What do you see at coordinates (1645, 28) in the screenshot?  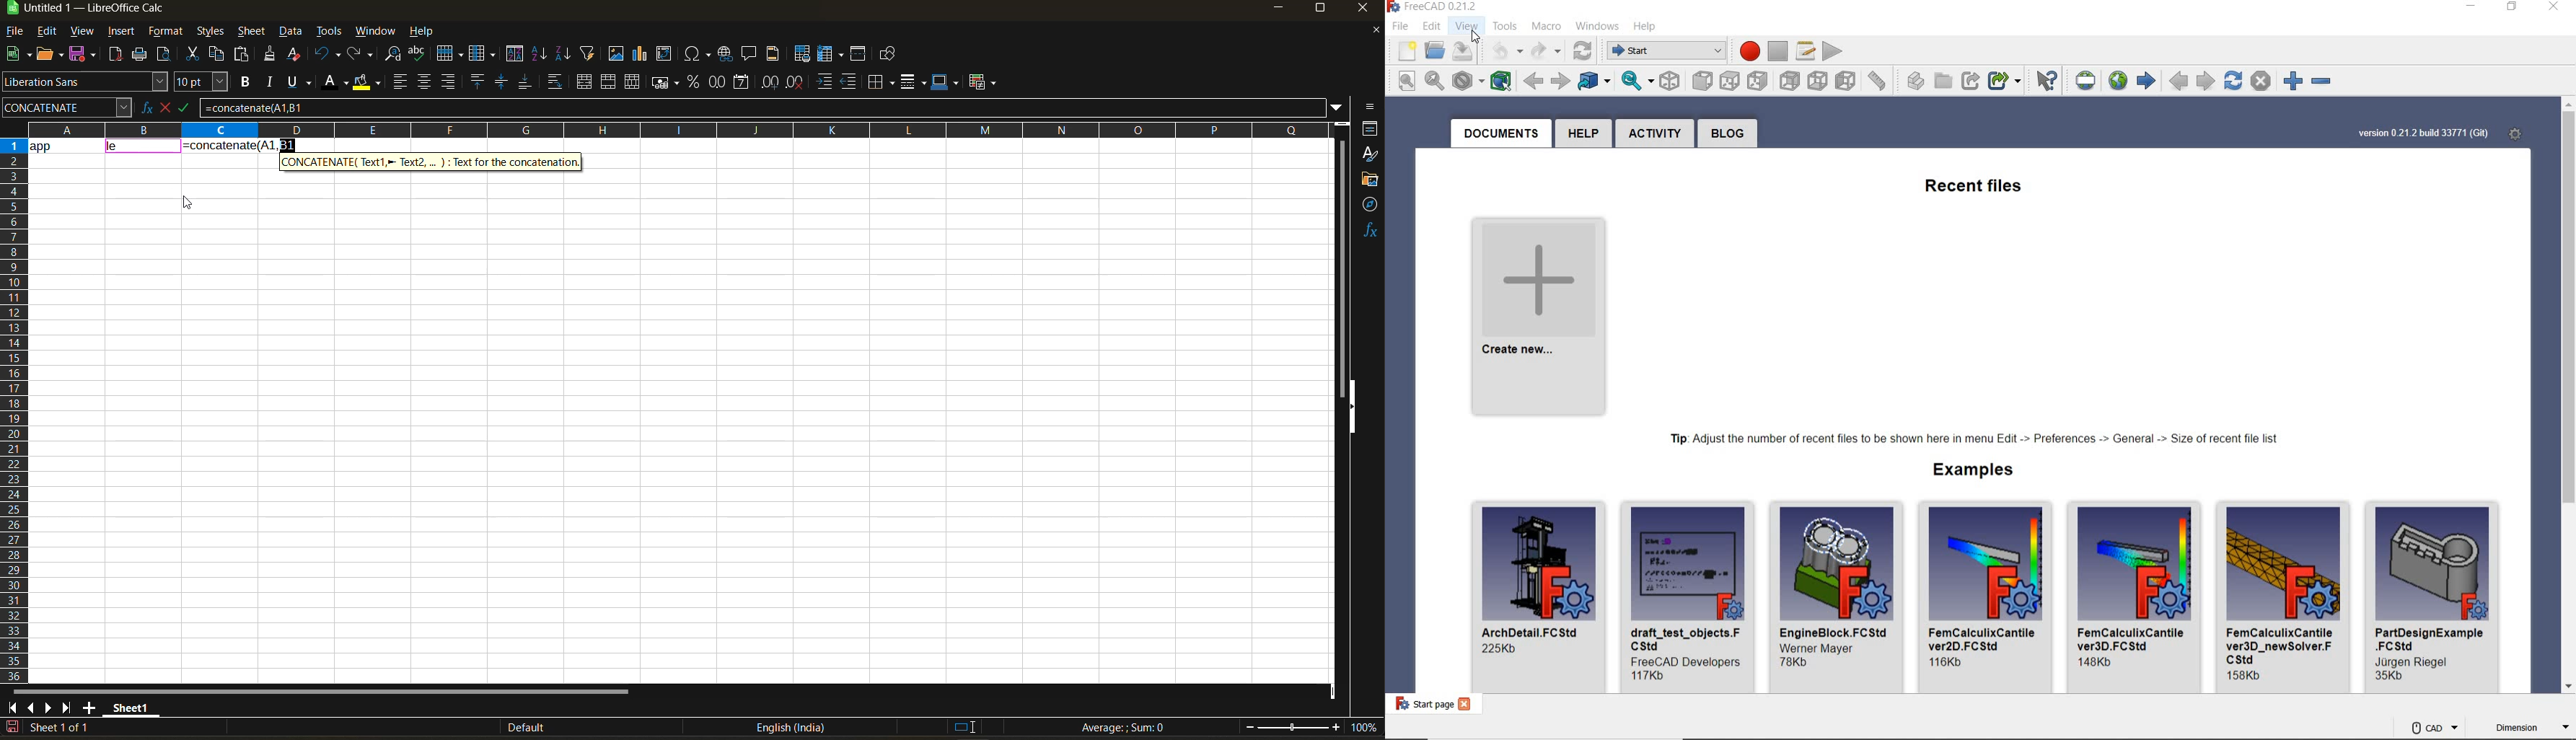 I see `help` at bounding box center [1645, 28].